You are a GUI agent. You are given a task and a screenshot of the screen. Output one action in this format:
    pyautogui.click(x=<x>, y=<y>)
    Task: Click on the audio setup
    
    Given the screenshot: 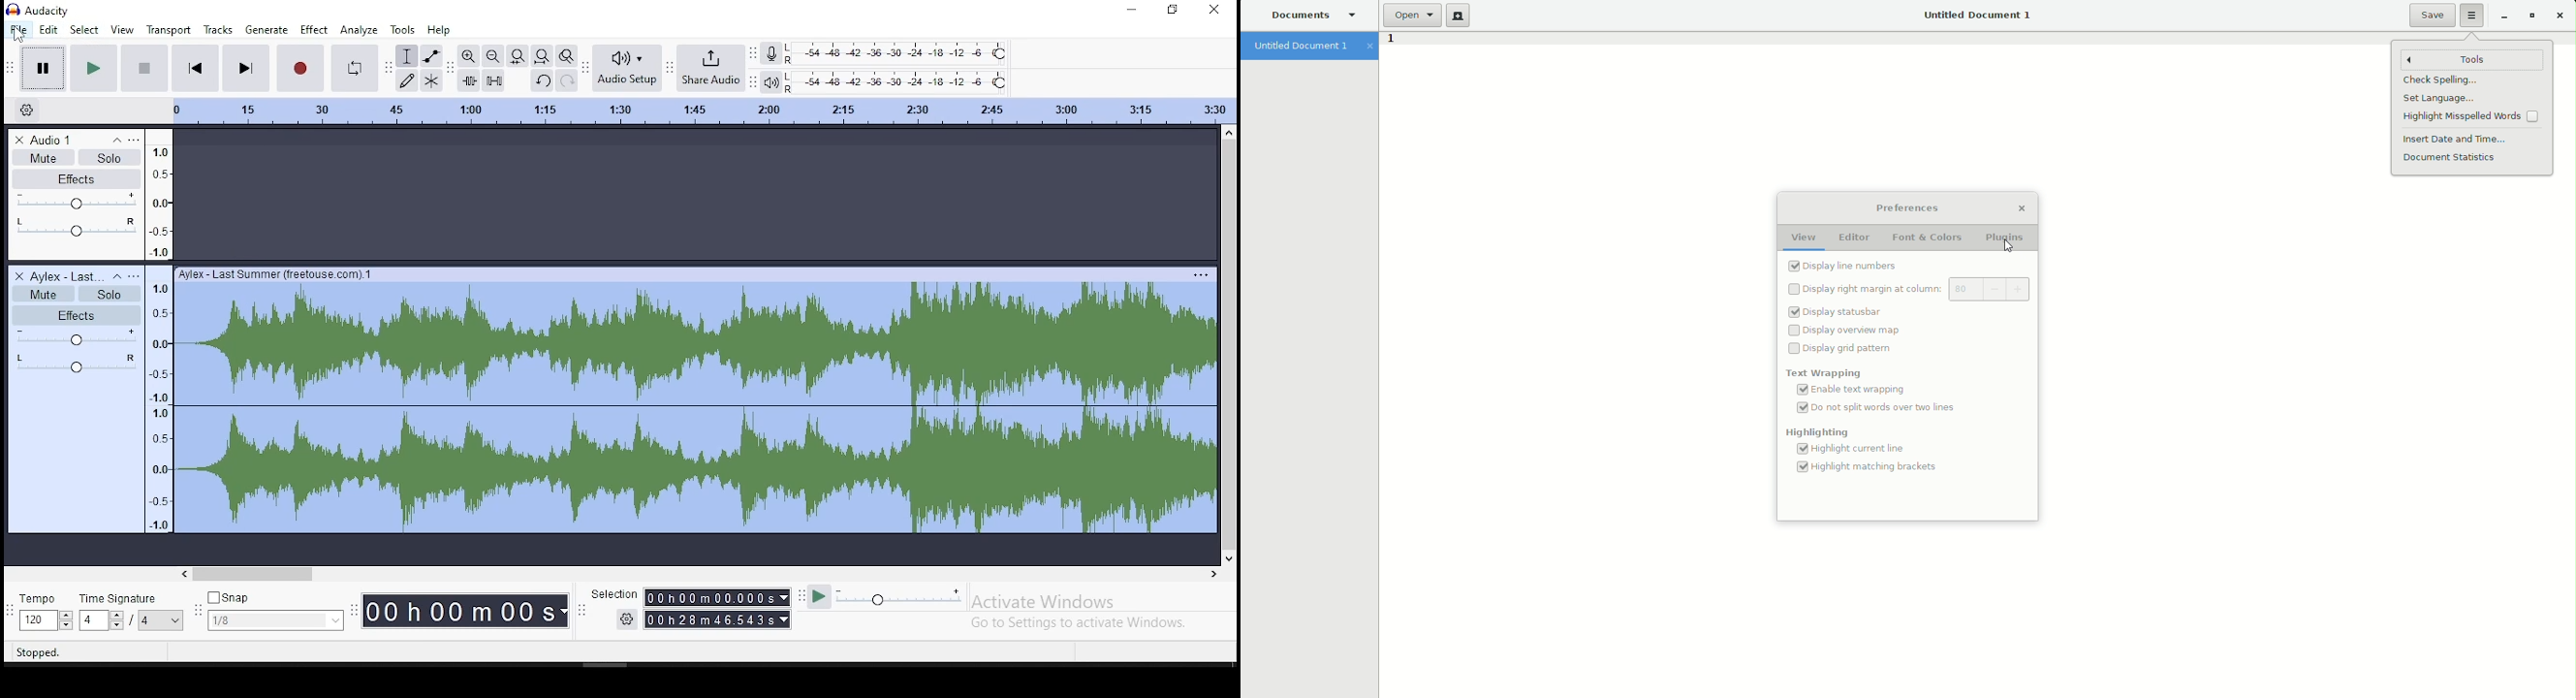 What is the action you would take?
    pyautogui.click(x=626, y=69)
    